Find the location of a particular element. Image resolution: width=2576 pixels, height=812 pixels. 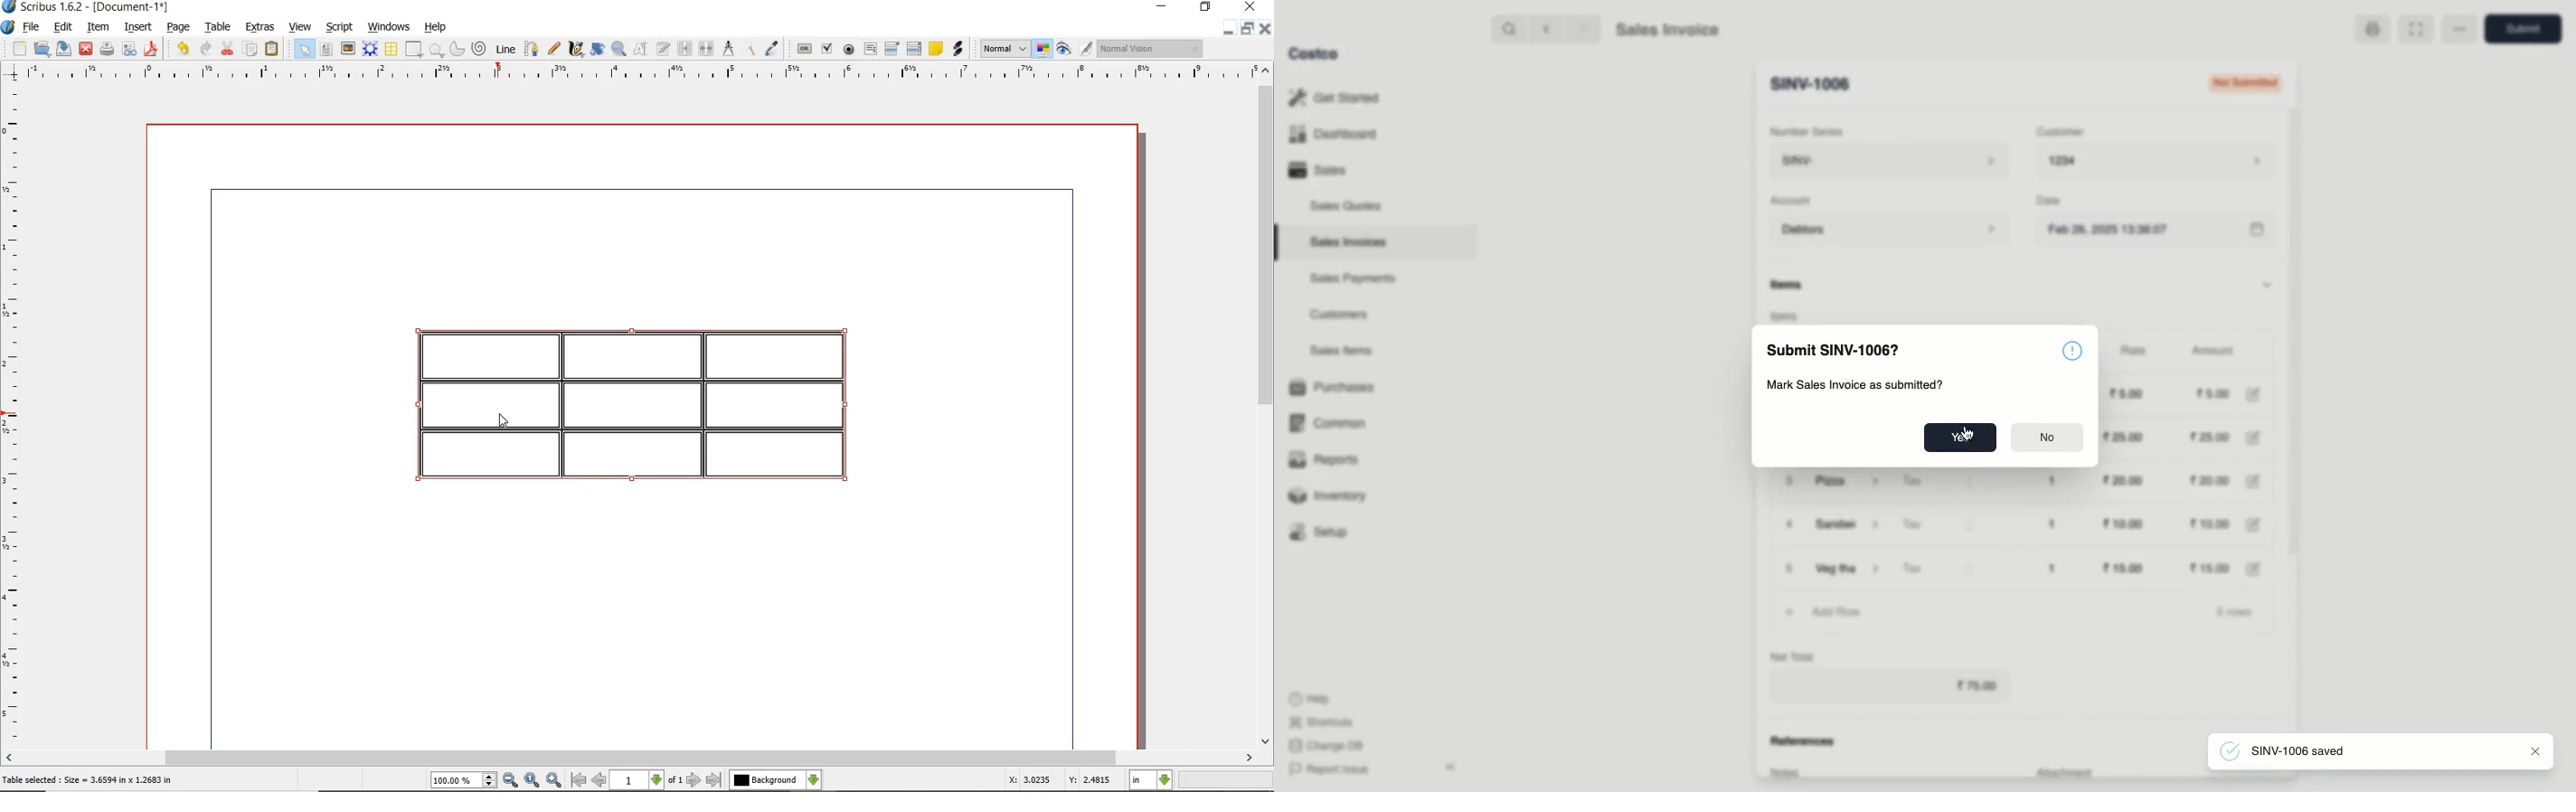

select item is located at coordinates (303, 49).